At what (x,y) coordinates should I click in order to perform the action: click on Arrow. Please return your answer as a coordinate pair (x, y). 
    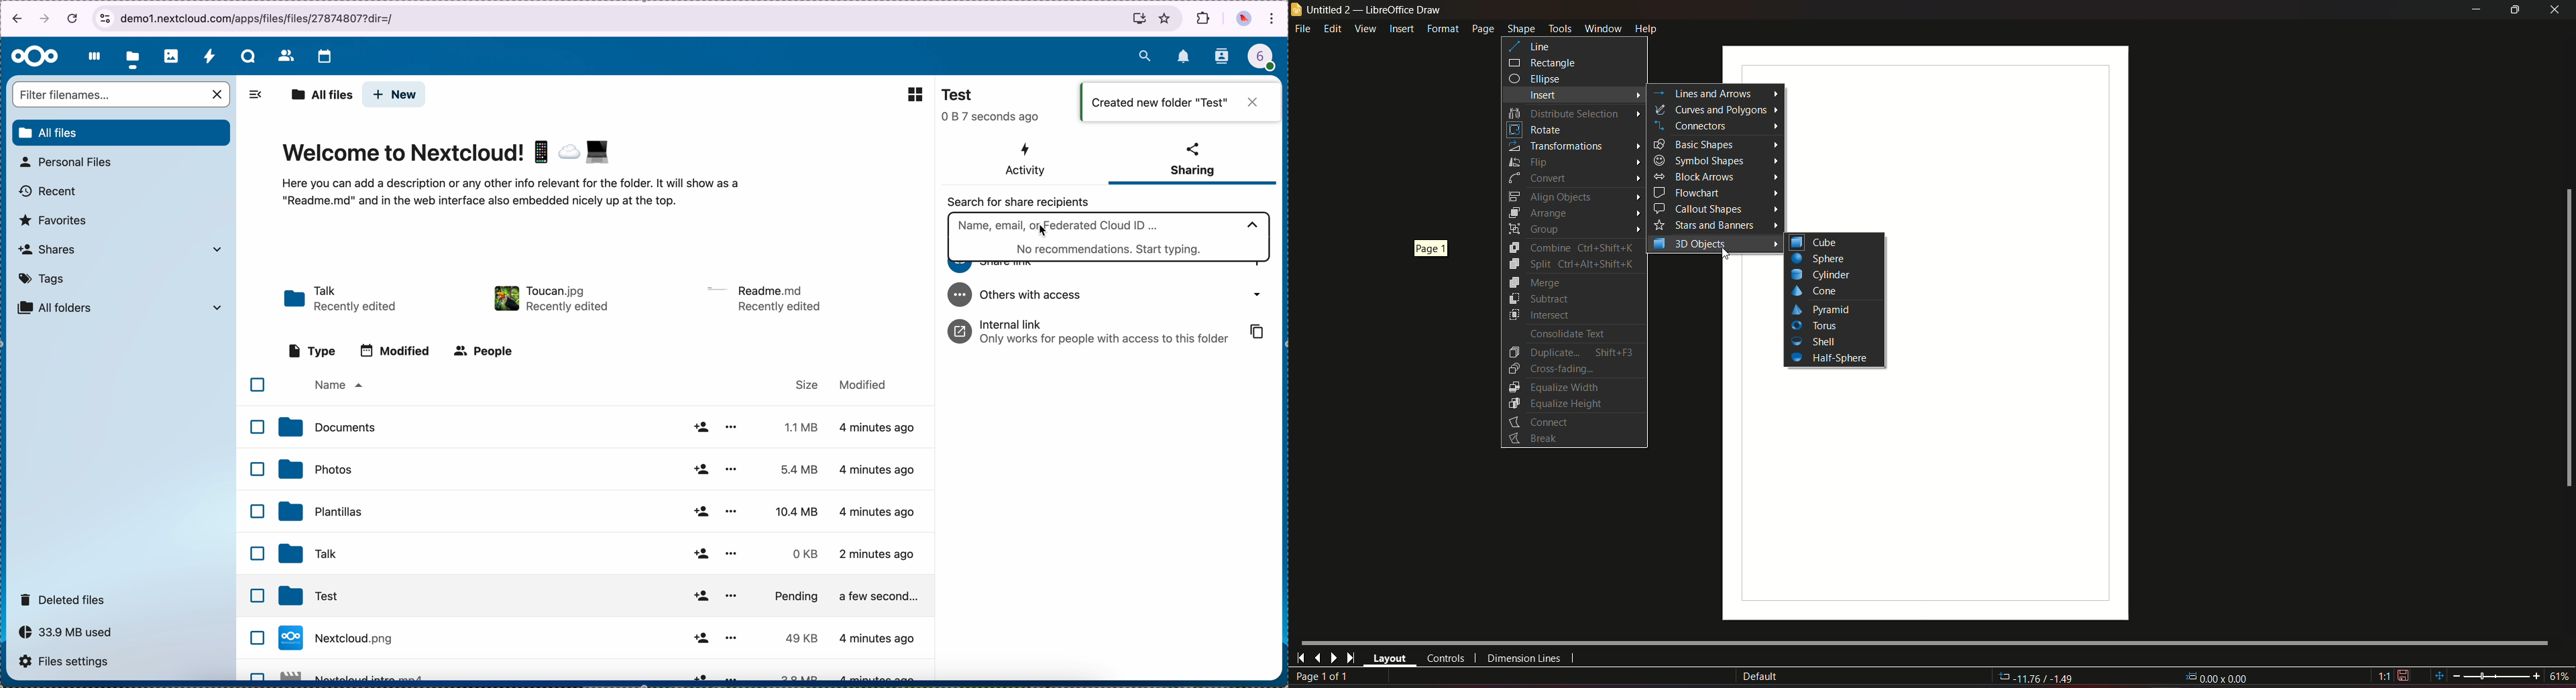
    Looking at the image, I should click on (1635, 212).